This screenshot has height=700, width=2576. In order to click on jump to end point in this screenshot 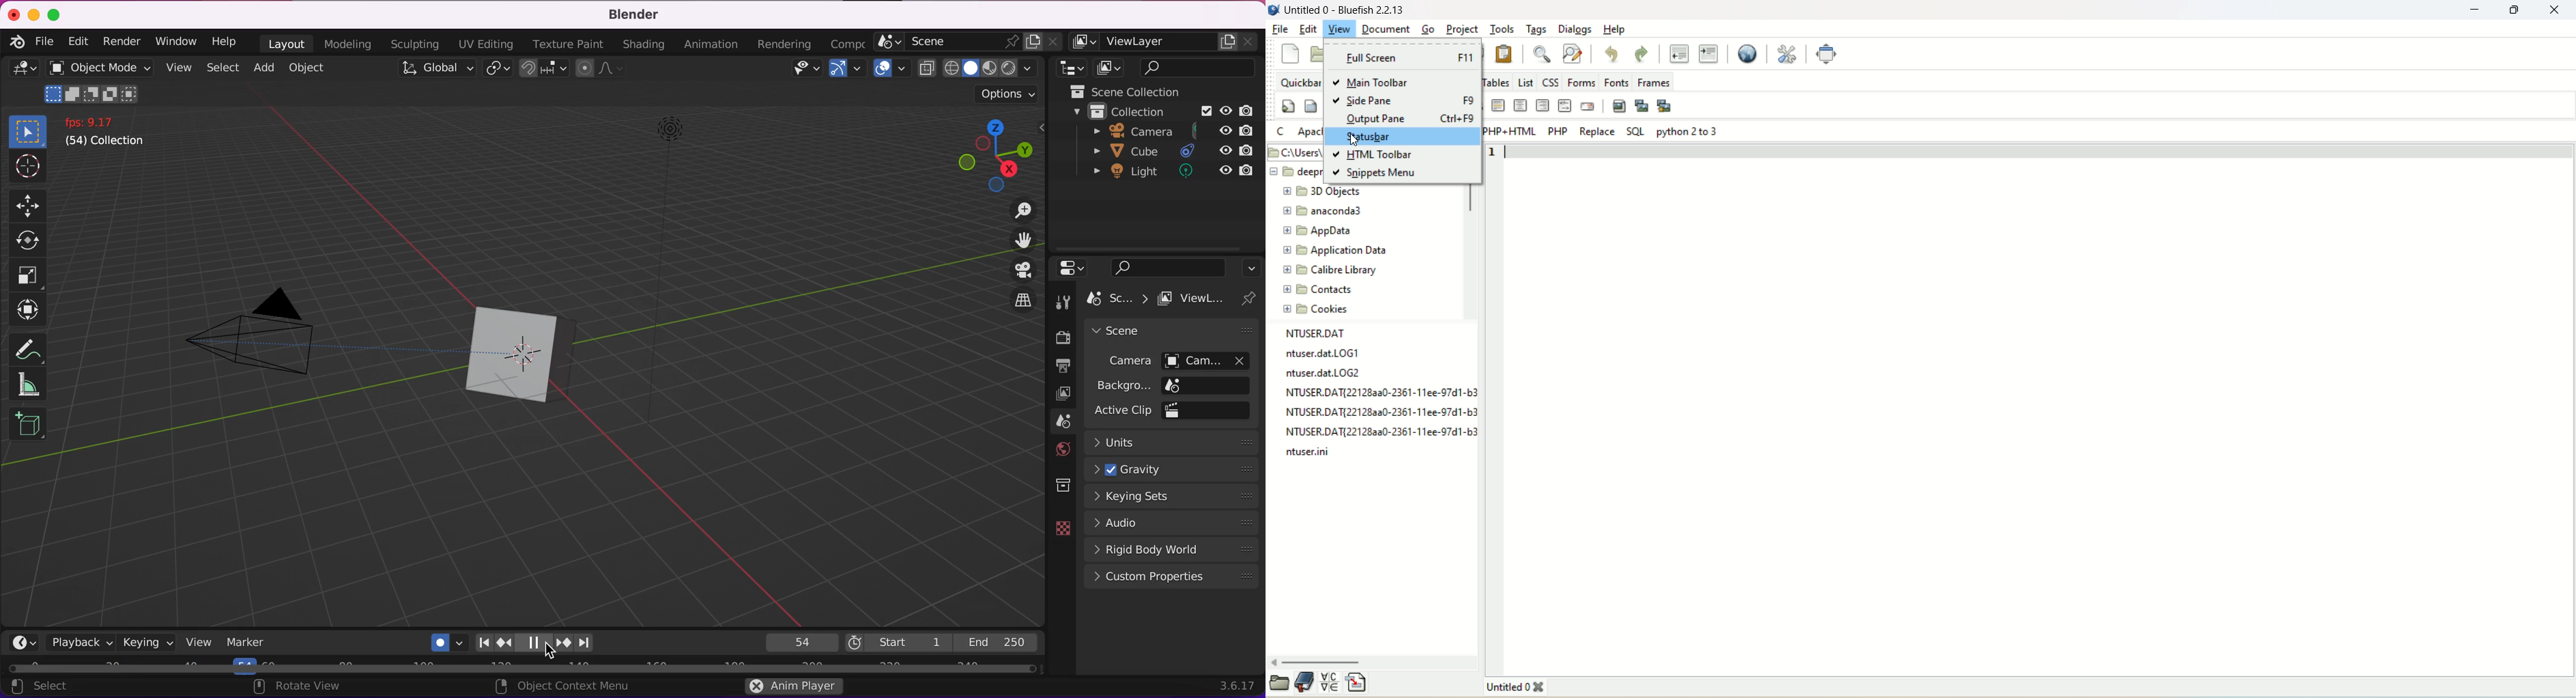, I will do `click(481, 642)`.